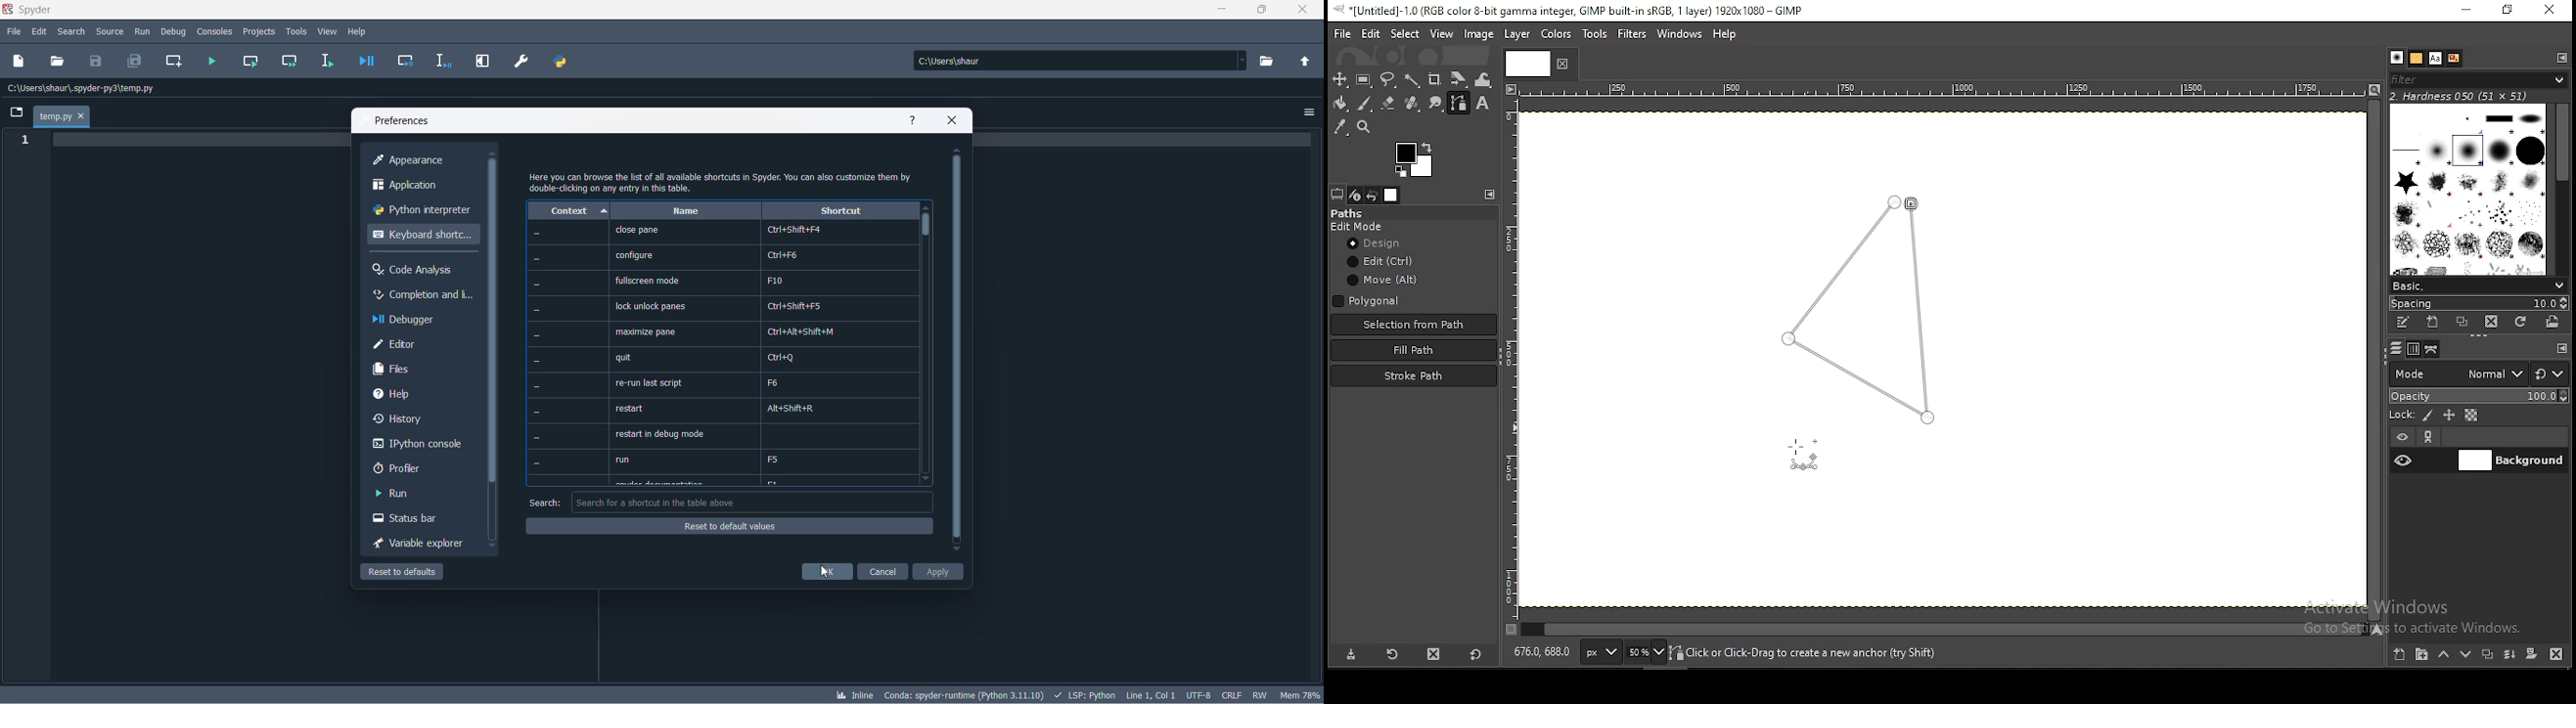  I want to click on ipython console, so click(419, 445).